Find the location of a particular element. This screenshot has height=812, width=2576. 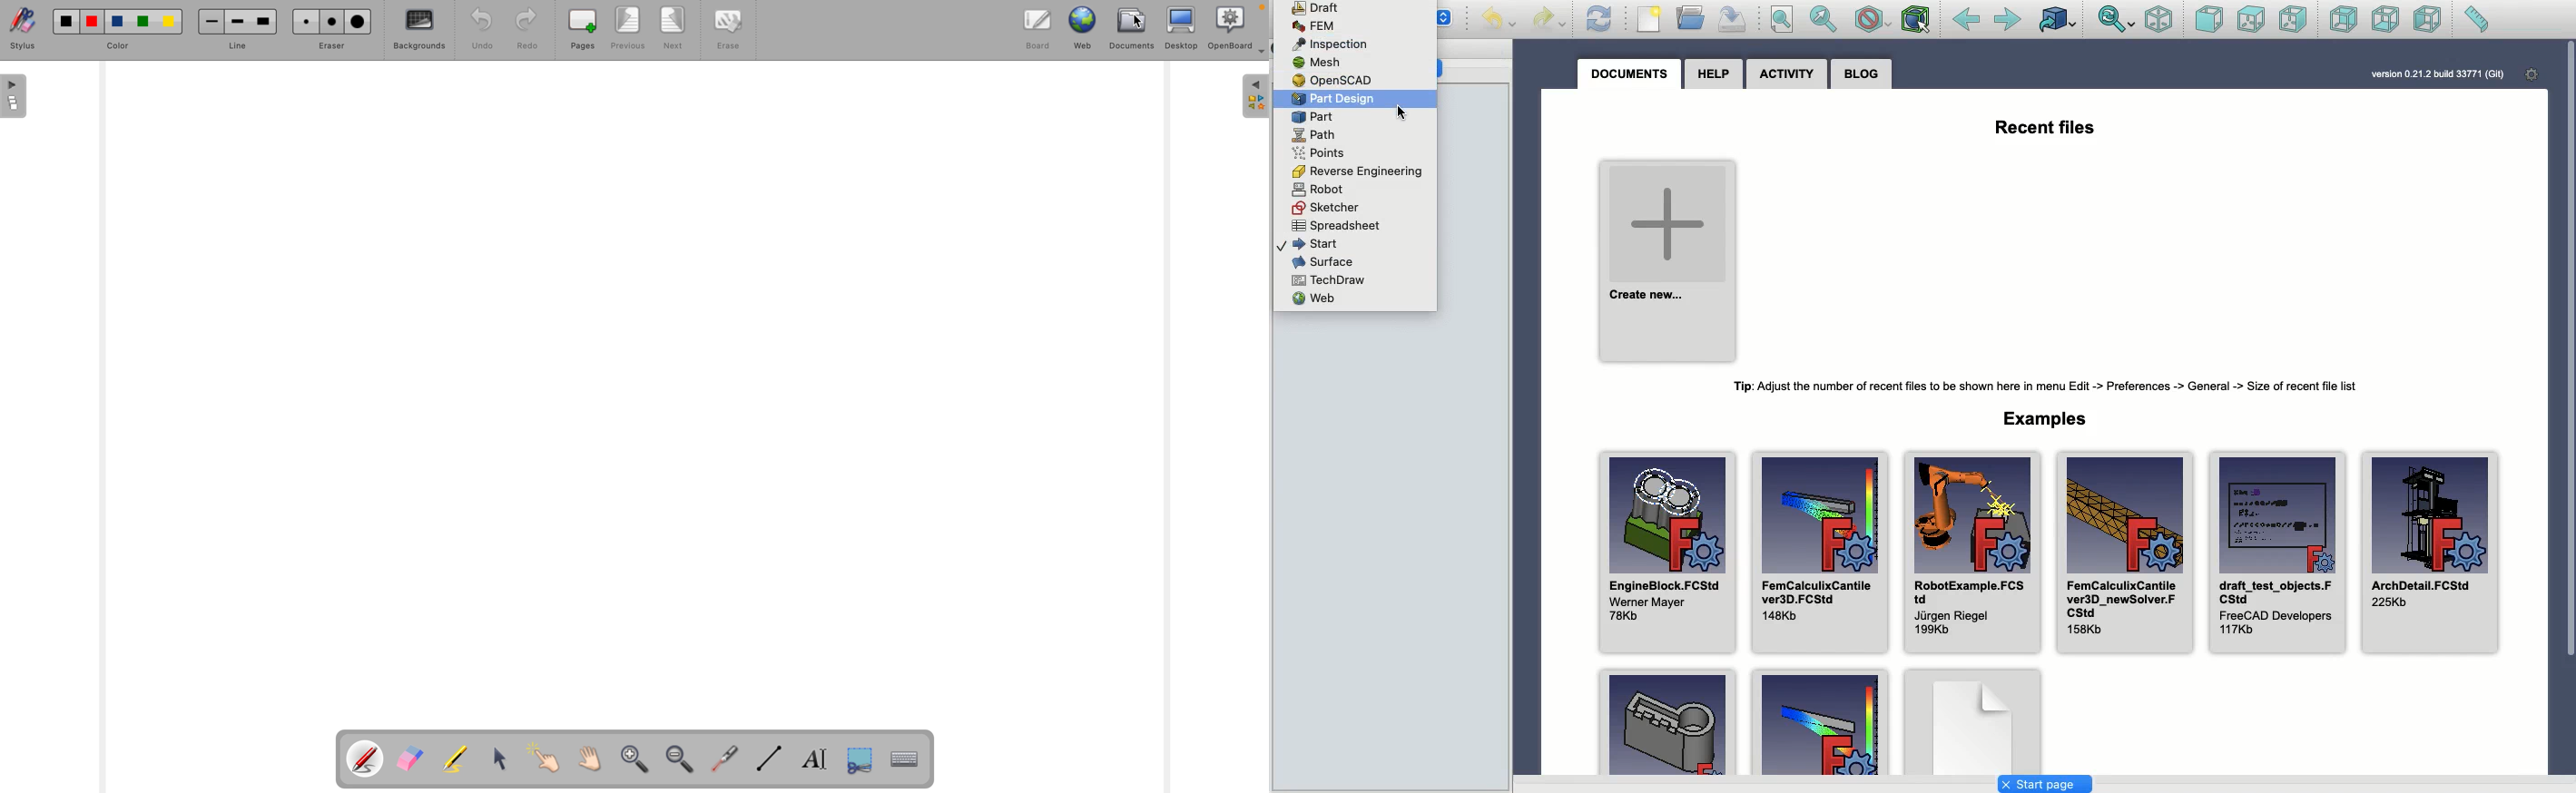

Isometric is located at coordinates (2158, 21).